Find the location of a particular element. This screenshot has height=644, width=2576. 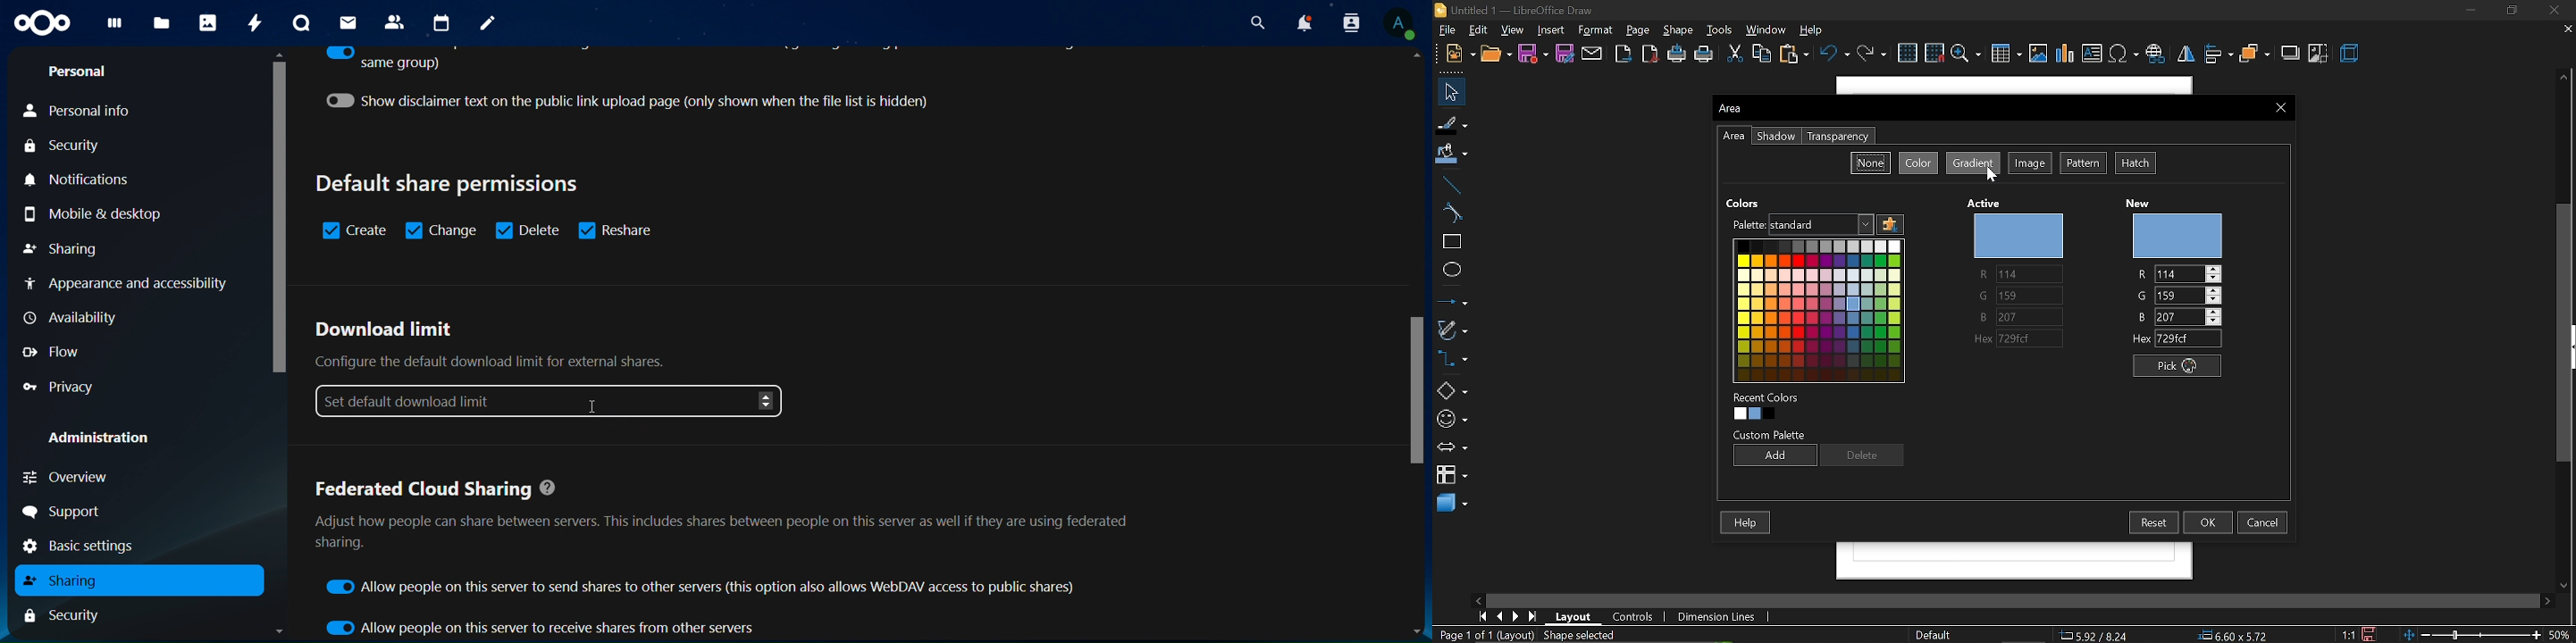

Cursor is located at coordinates (596, 407).